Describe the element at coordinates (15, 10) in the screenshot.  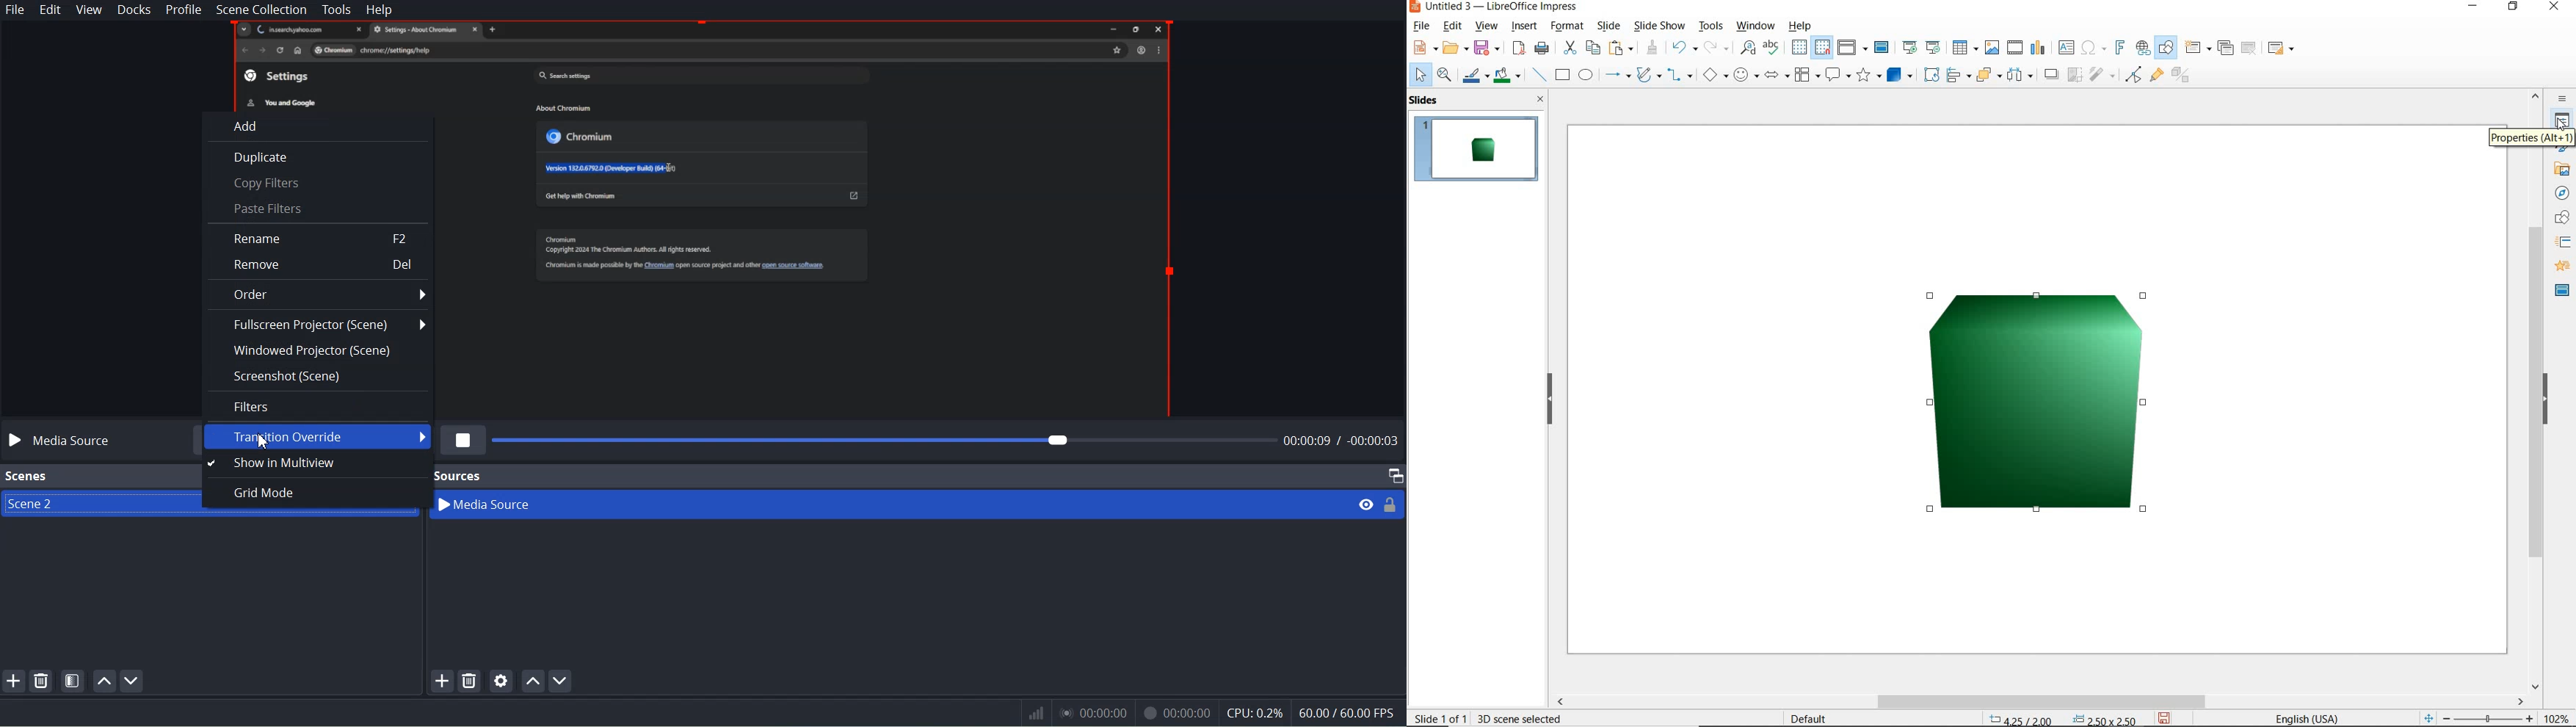
I see `File` at that location.